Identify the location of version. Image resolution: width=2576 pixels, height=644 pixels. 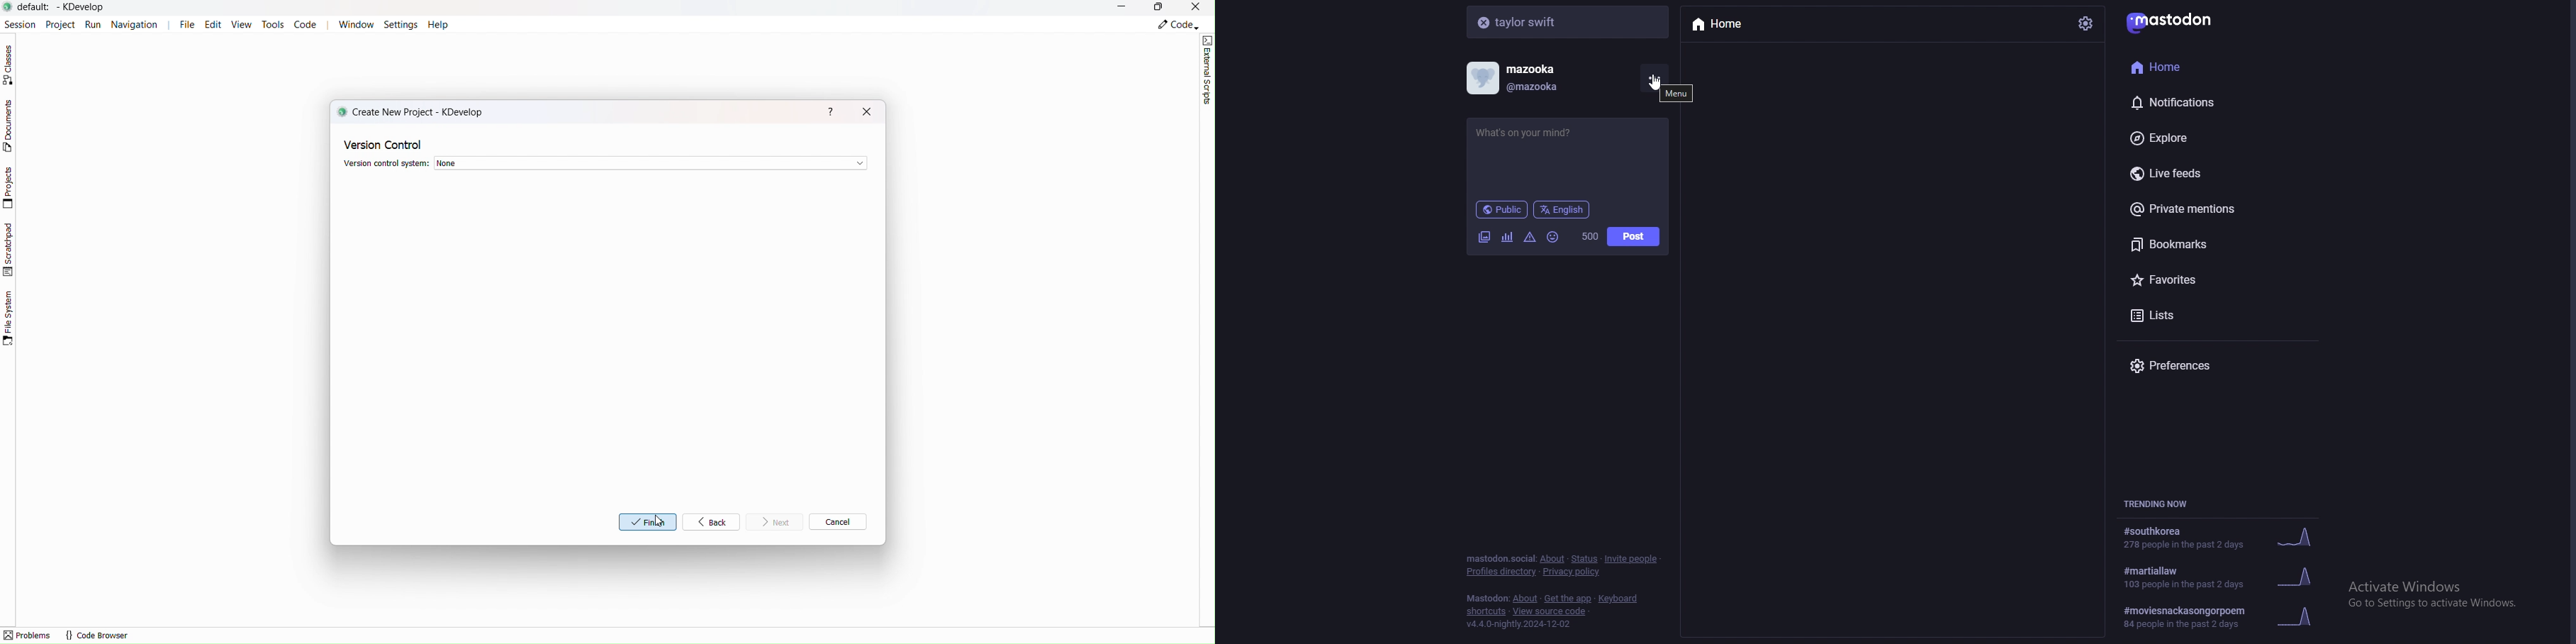
(1520, 623).